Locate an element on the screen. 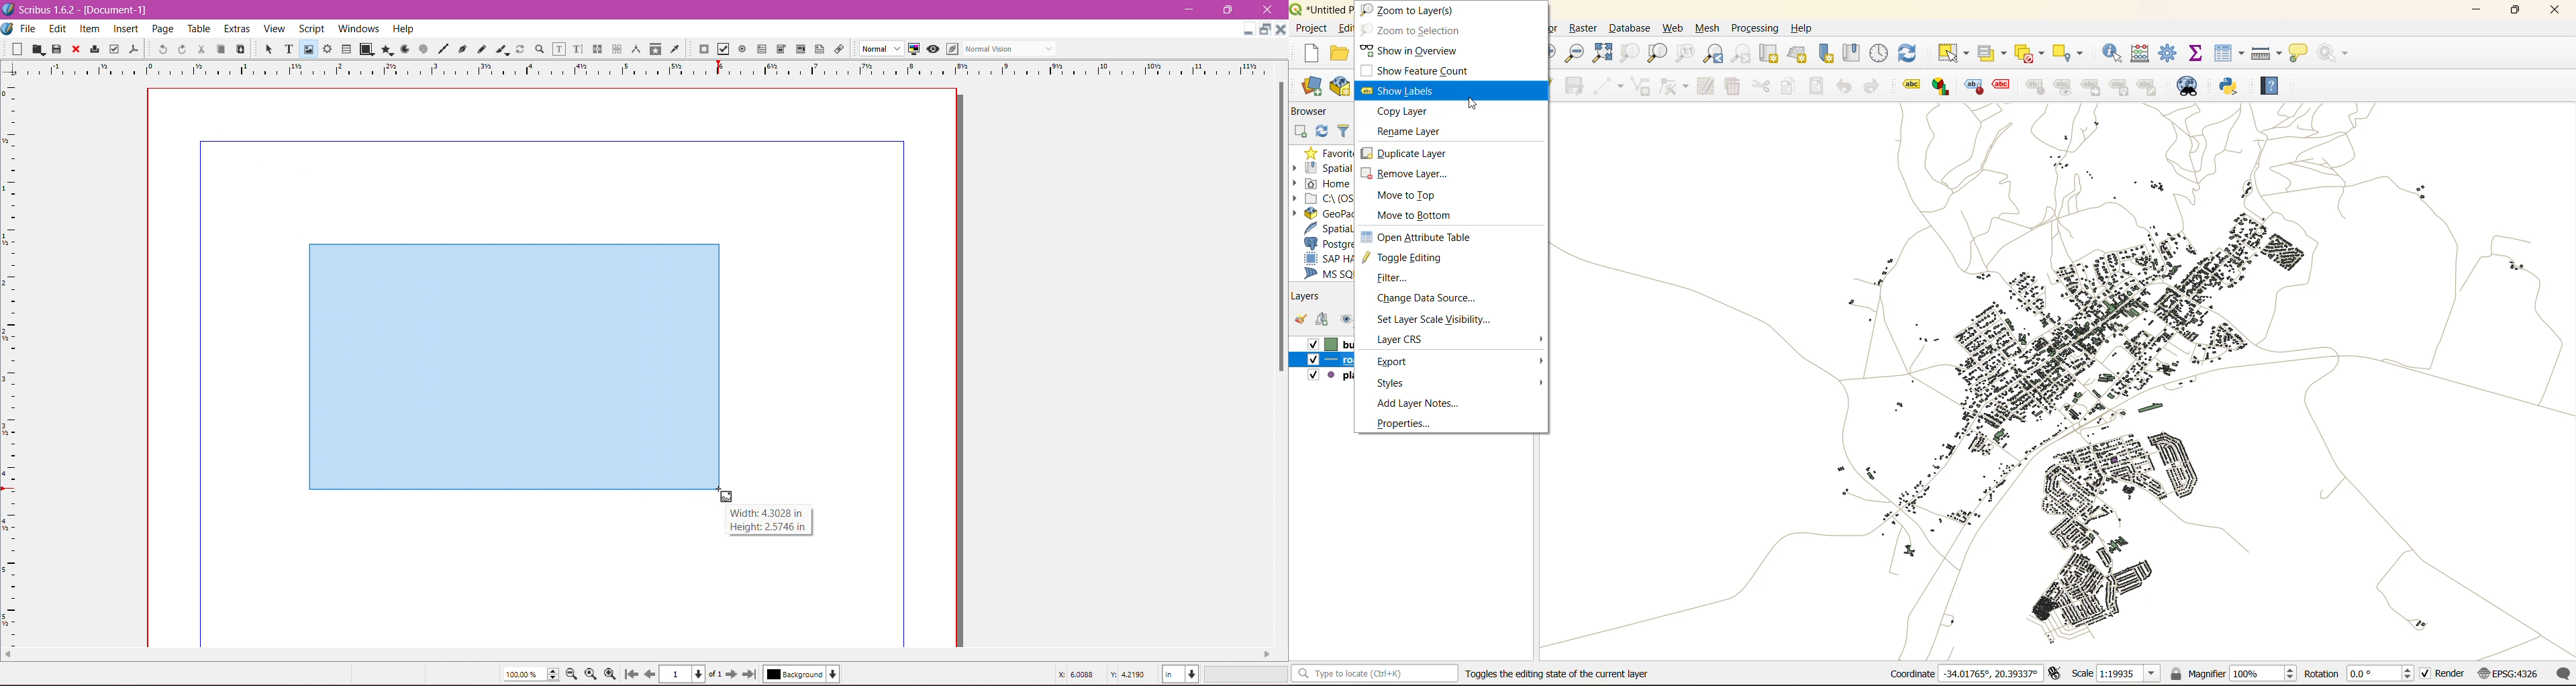 This screenshot has width=2576, height=700. Polygon is located at coordinates (387, 50).